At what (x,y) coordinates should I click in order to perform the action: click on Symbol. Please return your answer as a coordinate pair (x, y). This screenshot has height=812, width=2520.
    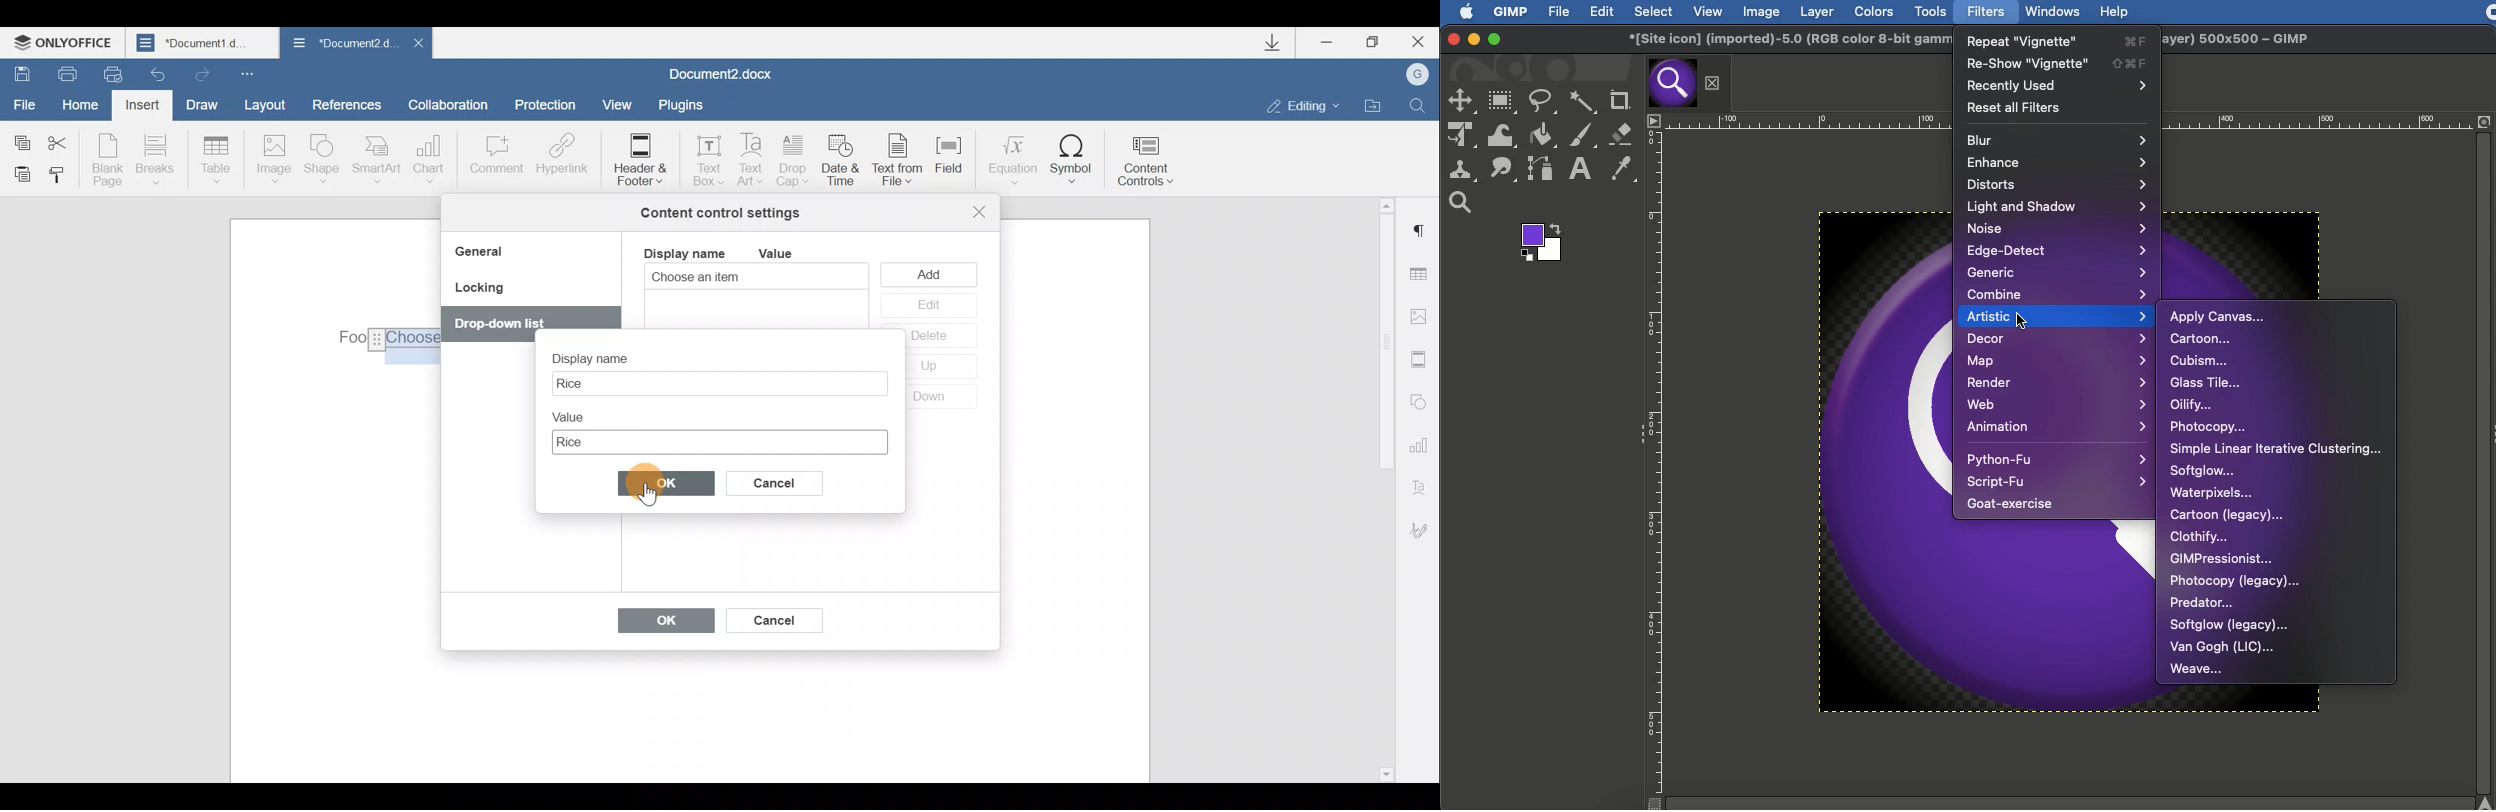
    Looking at the image, I should click on (1072, 158).